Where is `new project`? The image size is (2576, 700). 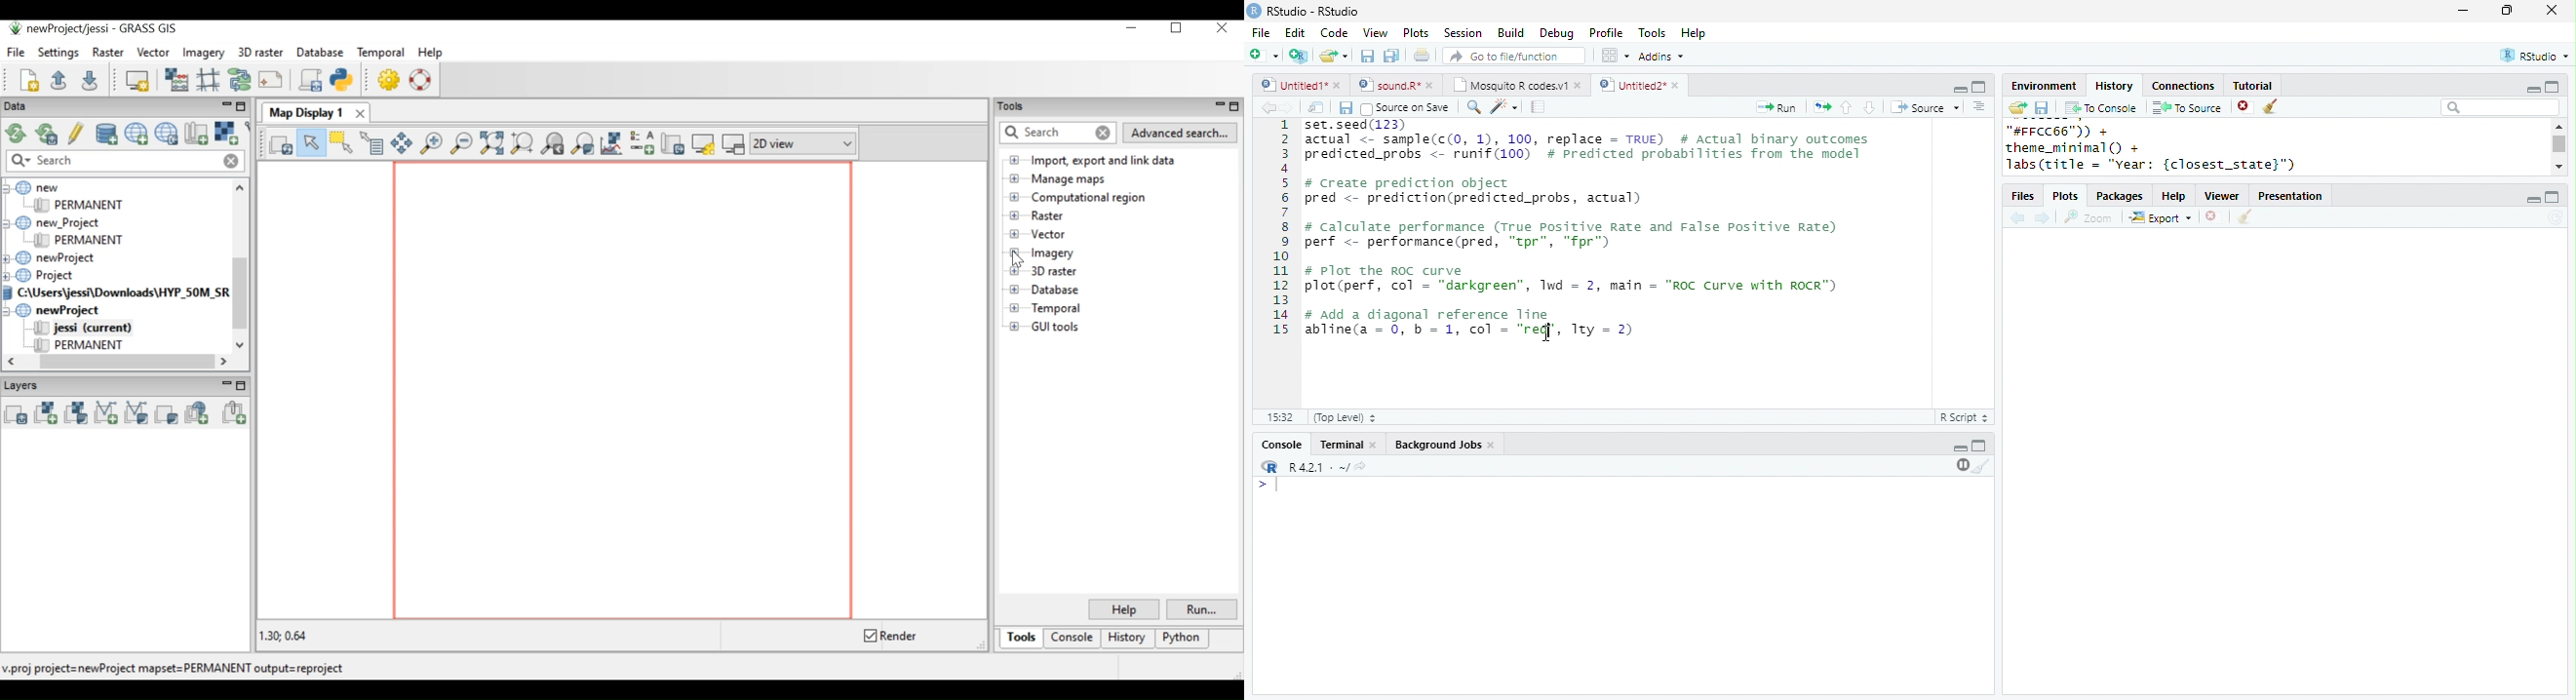
new project is located at coordinates (1300, 56).